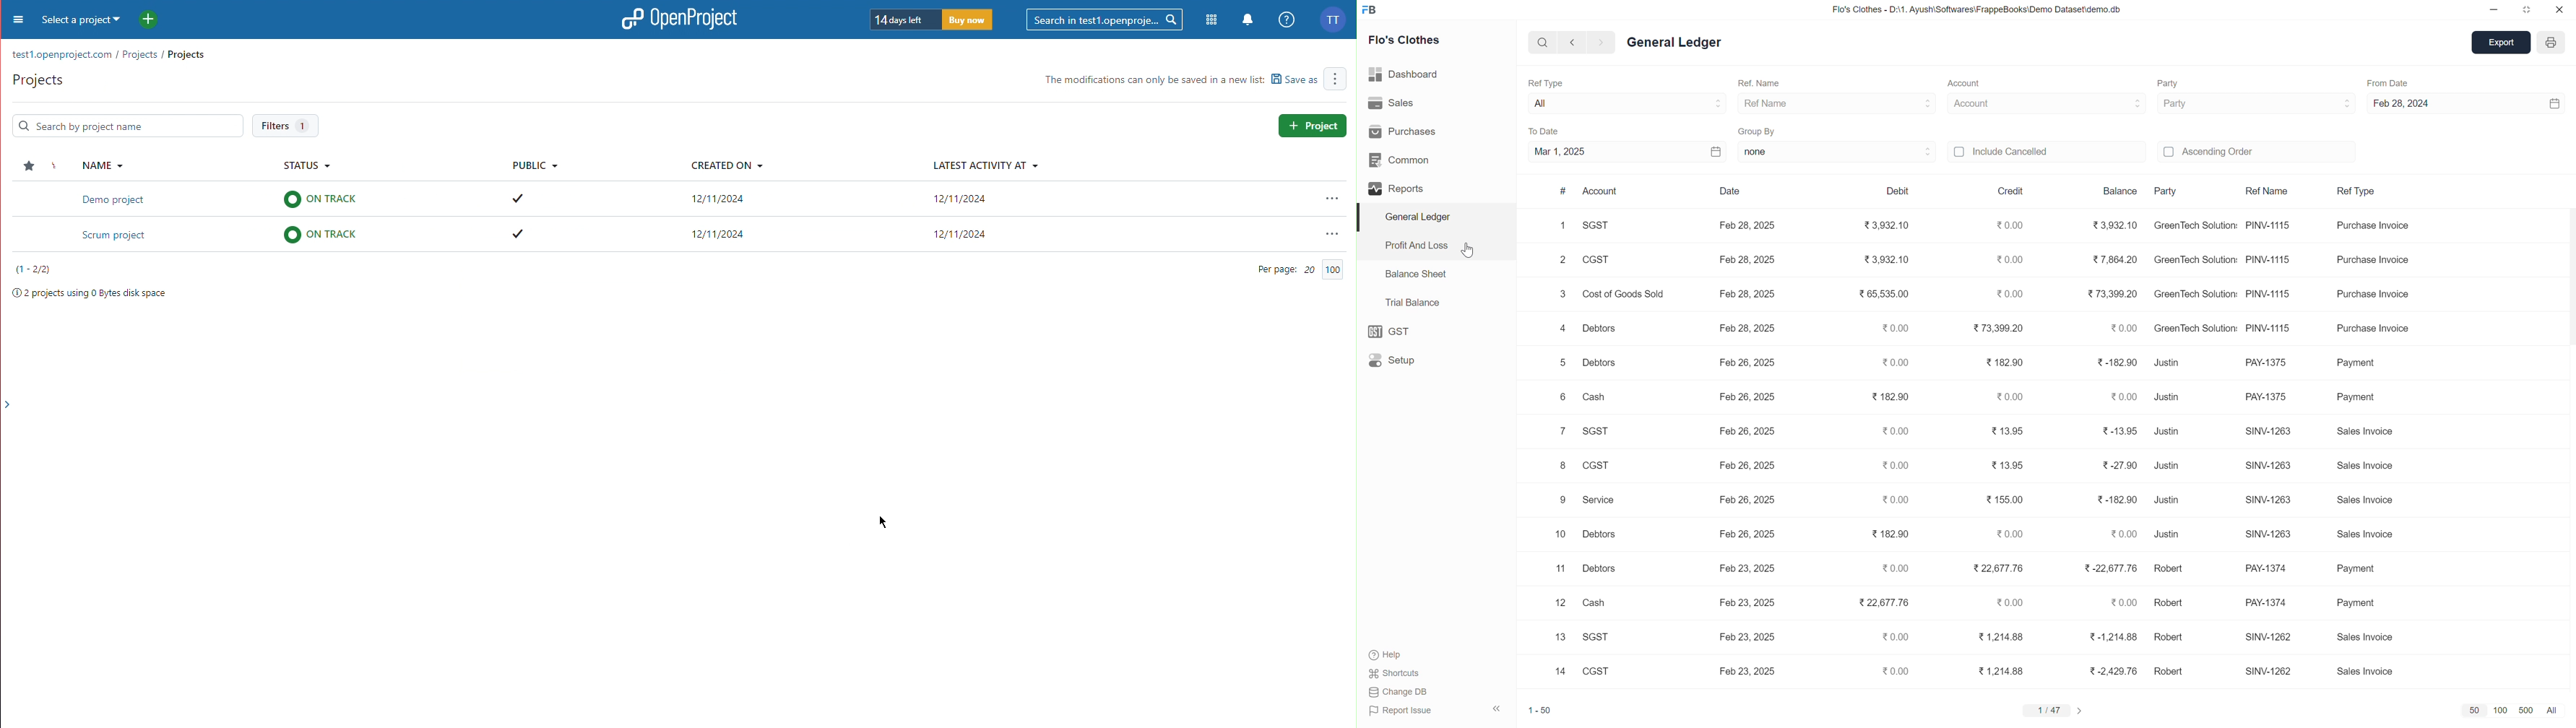 The height and width of the screenshot is (728, 2576). What do you see at coordinates (730, 165) in the screenshot?
I see `Created On` at bounding box center [730, 165].